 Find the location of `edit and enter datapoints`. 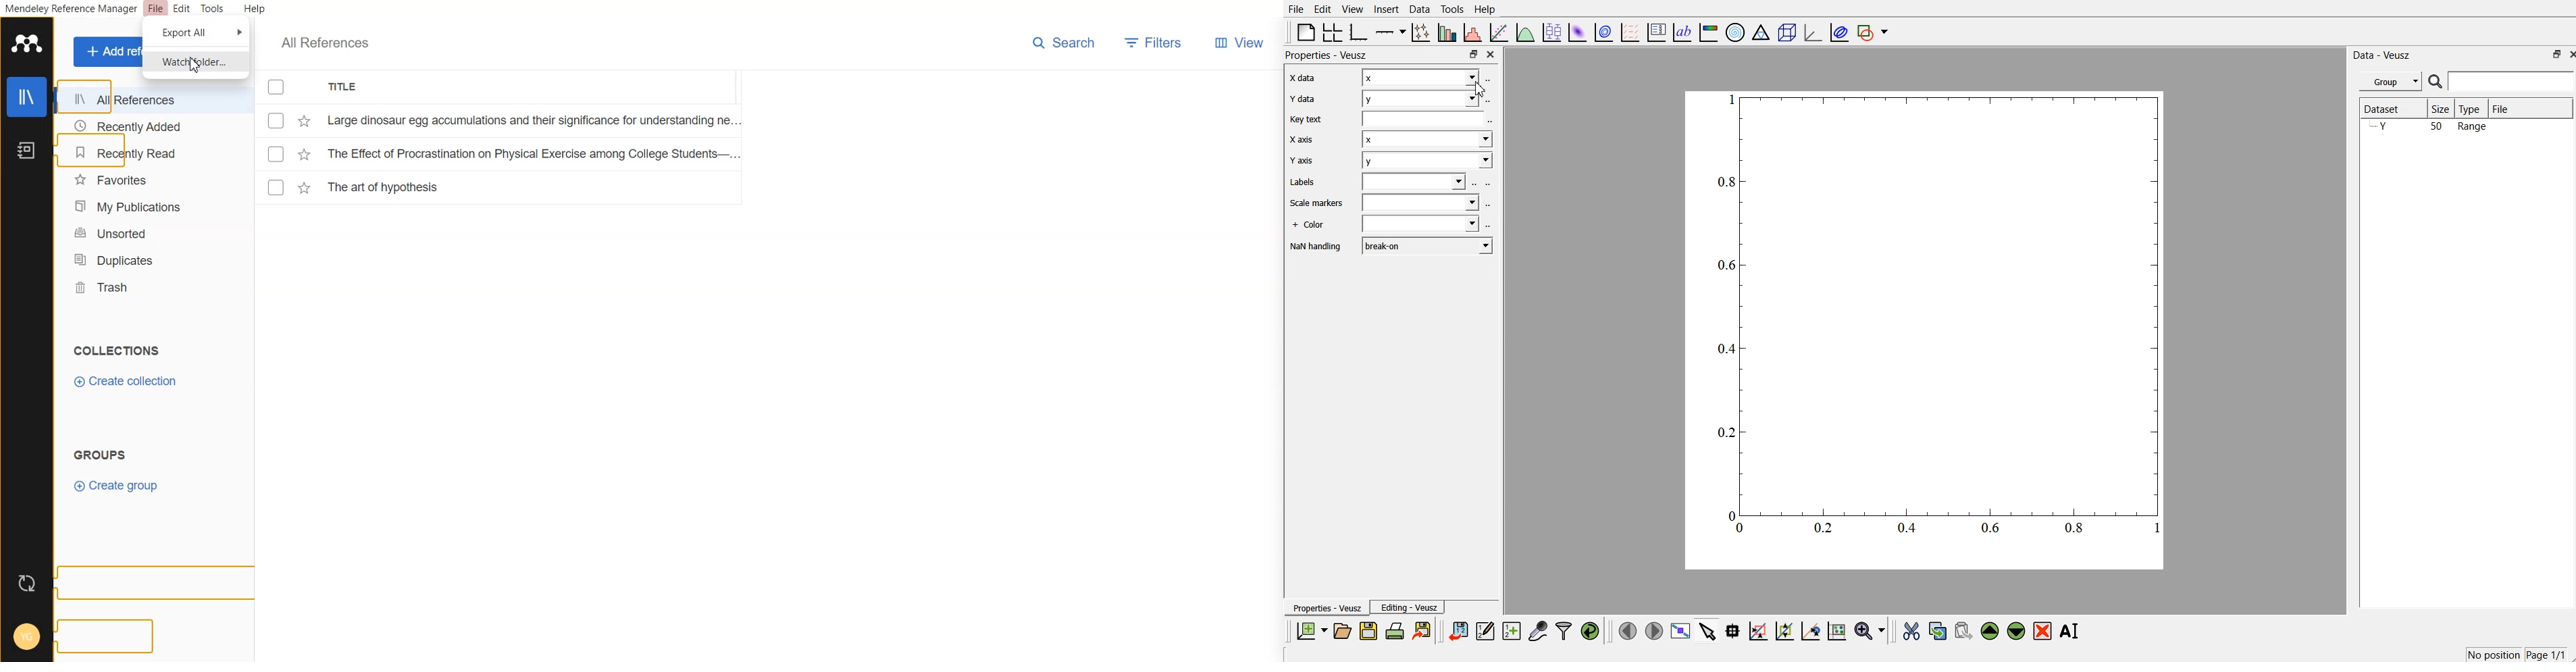

edit and enter datapoints is located at coordinates (1486, 632).